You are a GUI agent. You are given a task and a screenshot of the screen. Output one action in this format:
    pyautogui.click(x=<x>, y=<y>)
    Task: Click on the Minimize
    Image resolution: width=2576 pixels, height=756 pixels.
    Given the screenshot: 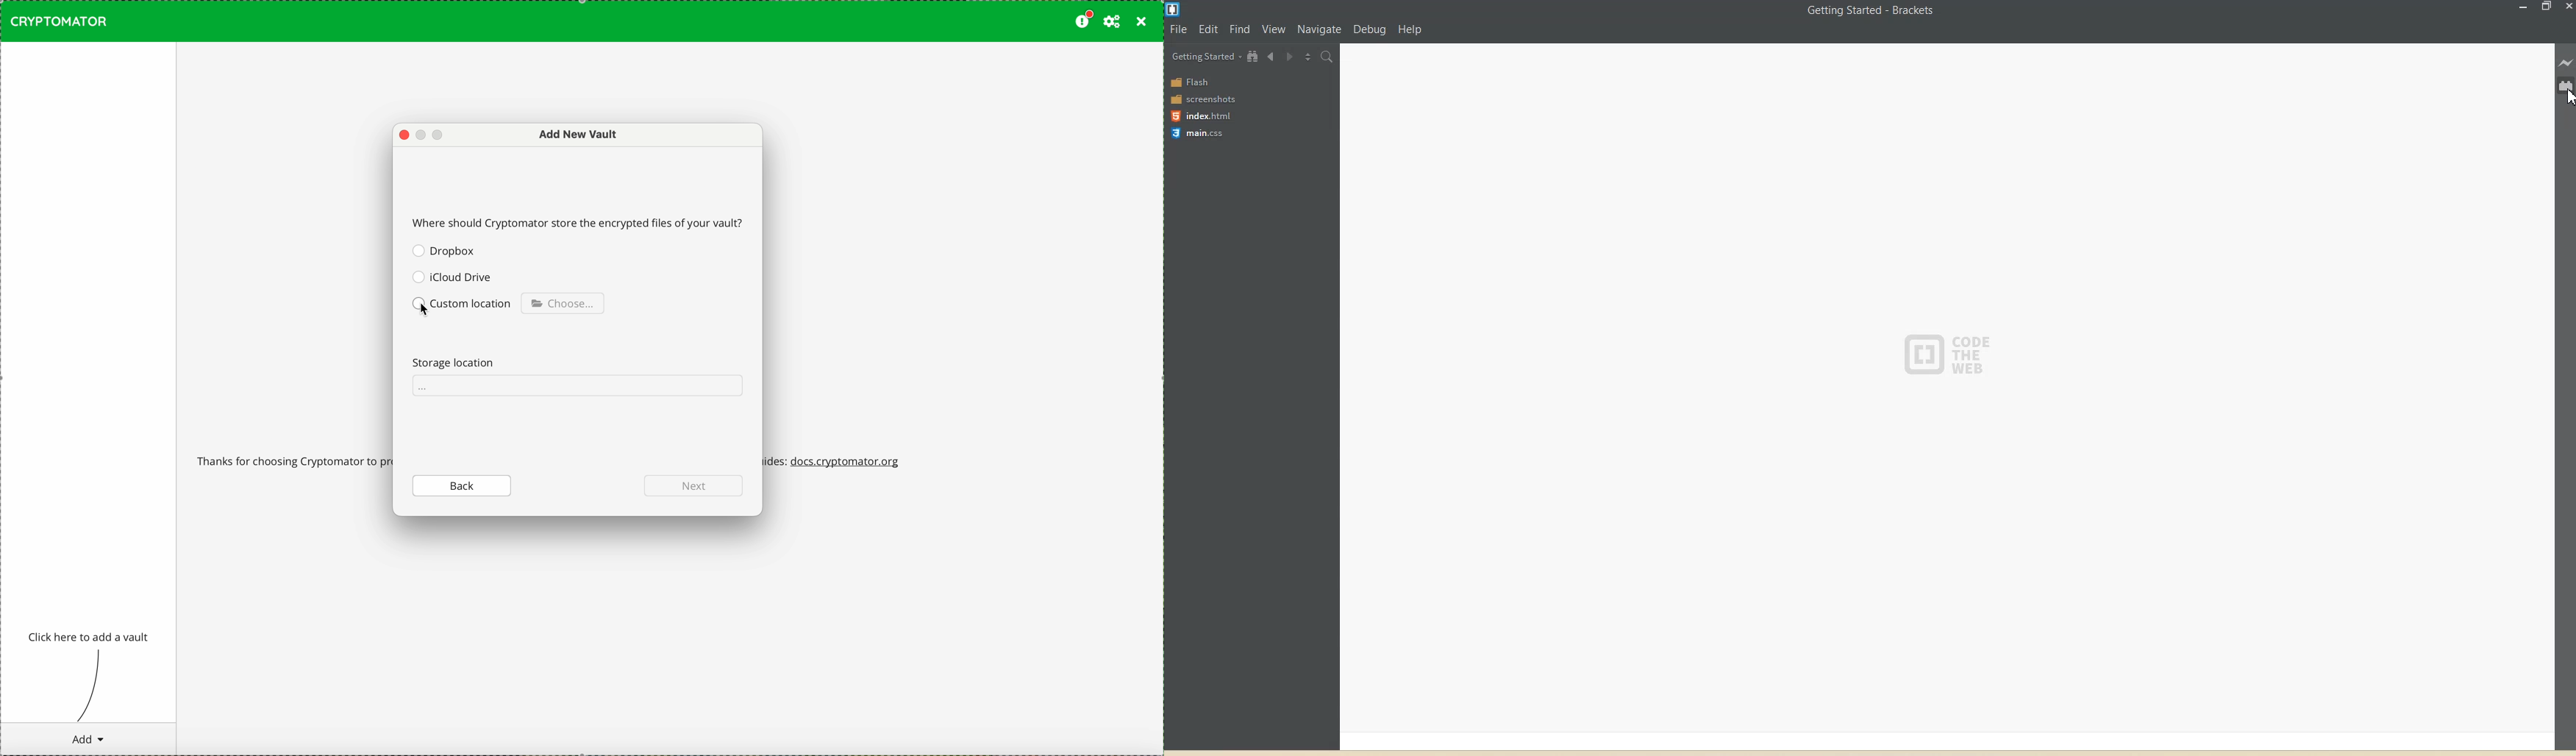 What is the action you would take?
    pyautogui.click(x=2525, y=7)
    